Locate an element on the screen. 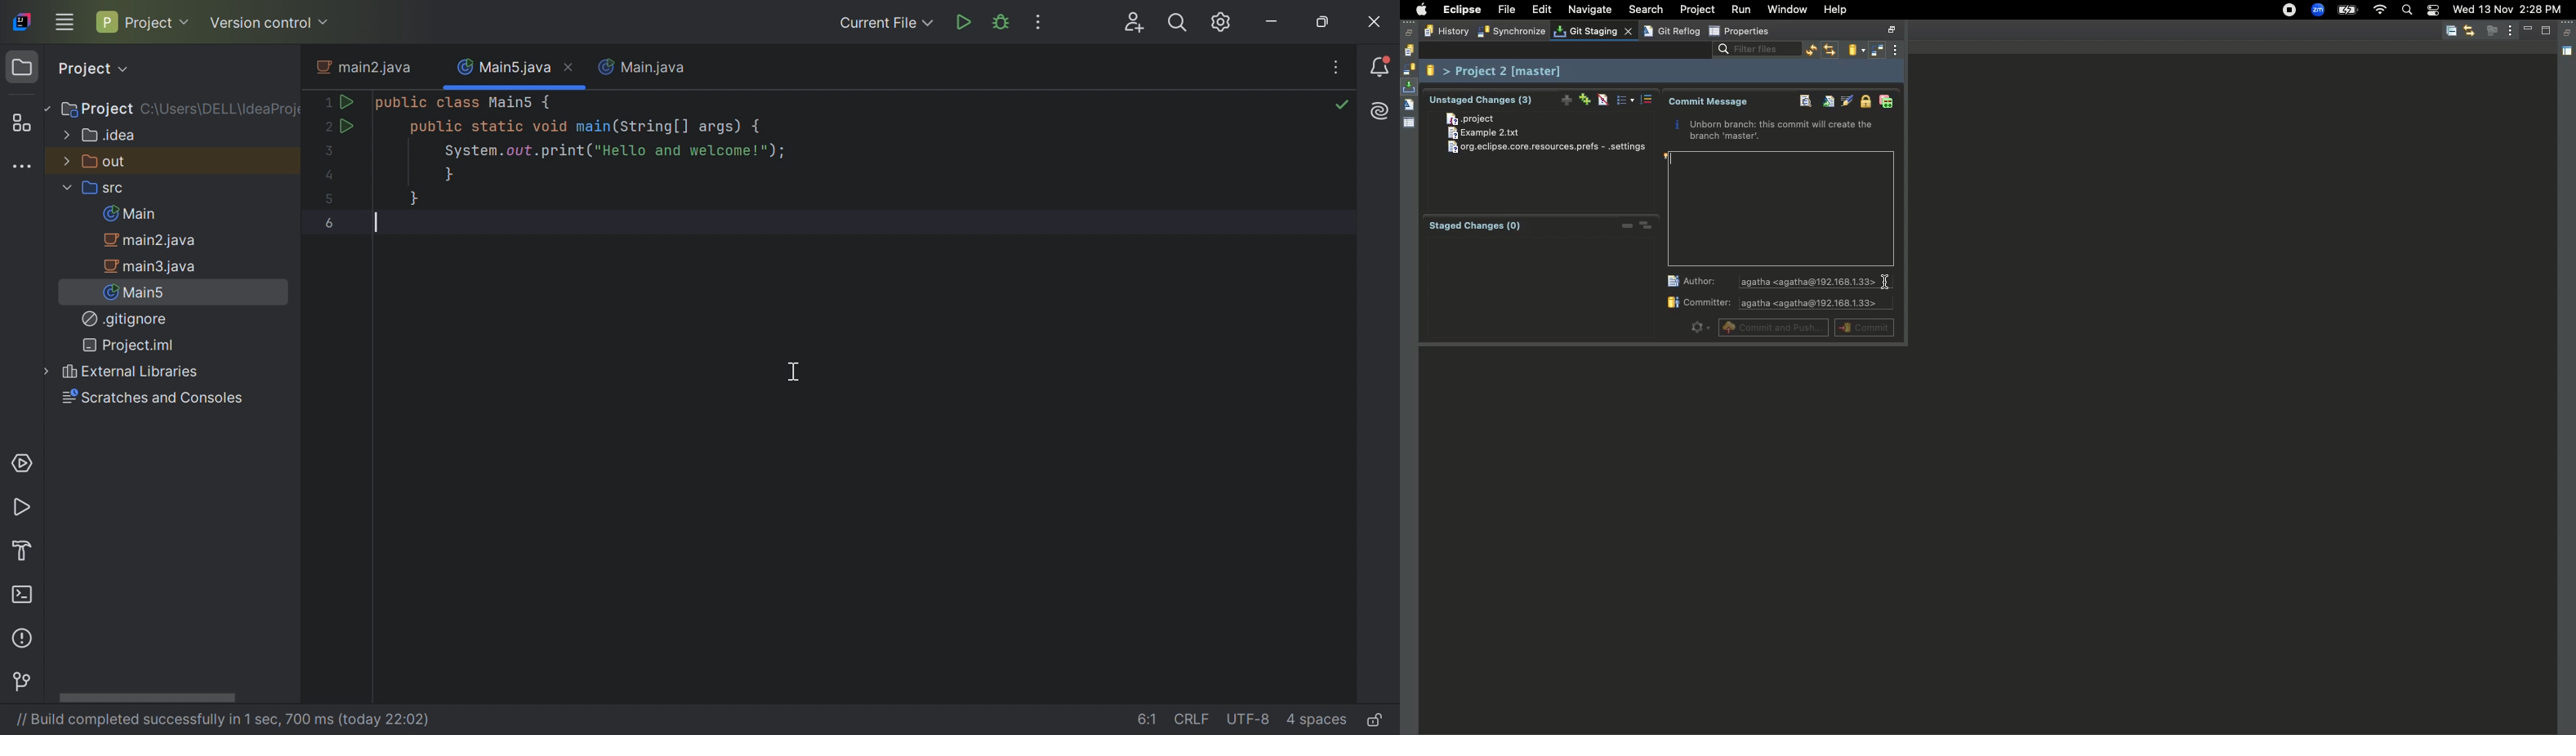 The height and width of the screenshot is (756, 2576). Shared area is located at coordinates (2569, 54).